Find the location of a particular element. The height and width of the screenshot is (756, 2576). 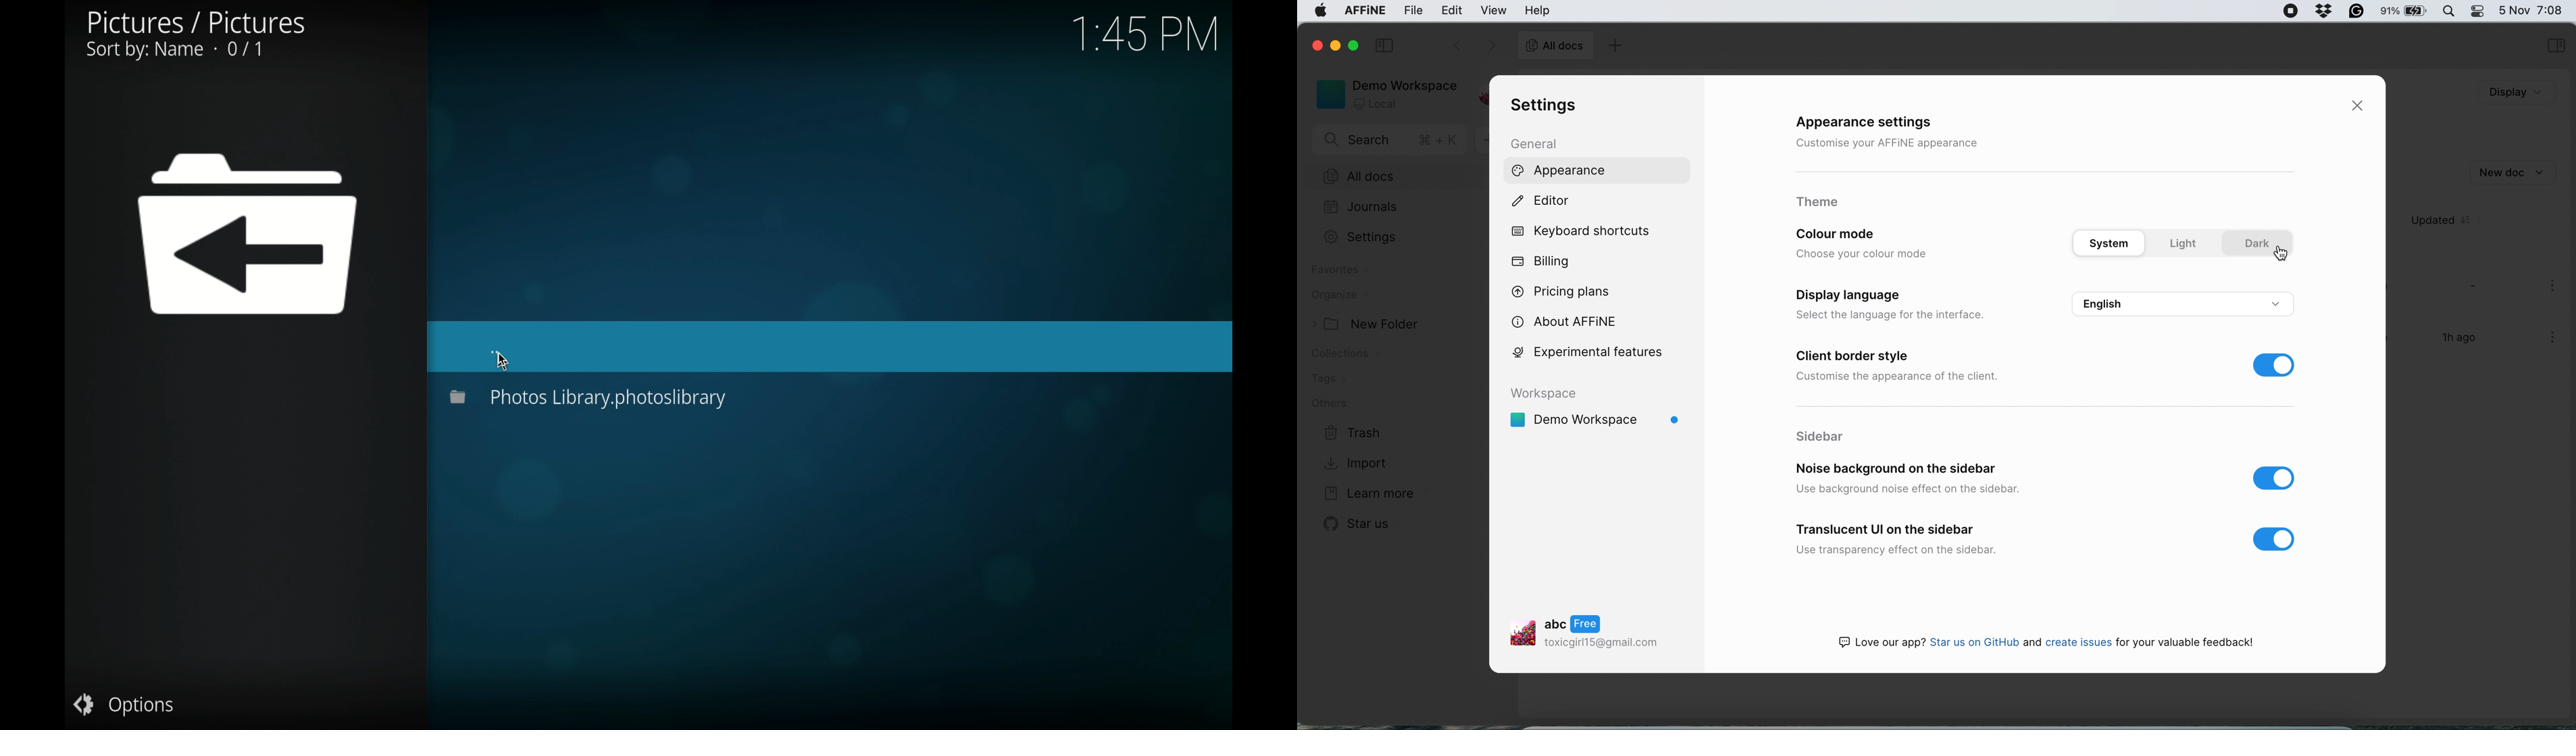

switch tabs is located at coordinates (1450, 44).